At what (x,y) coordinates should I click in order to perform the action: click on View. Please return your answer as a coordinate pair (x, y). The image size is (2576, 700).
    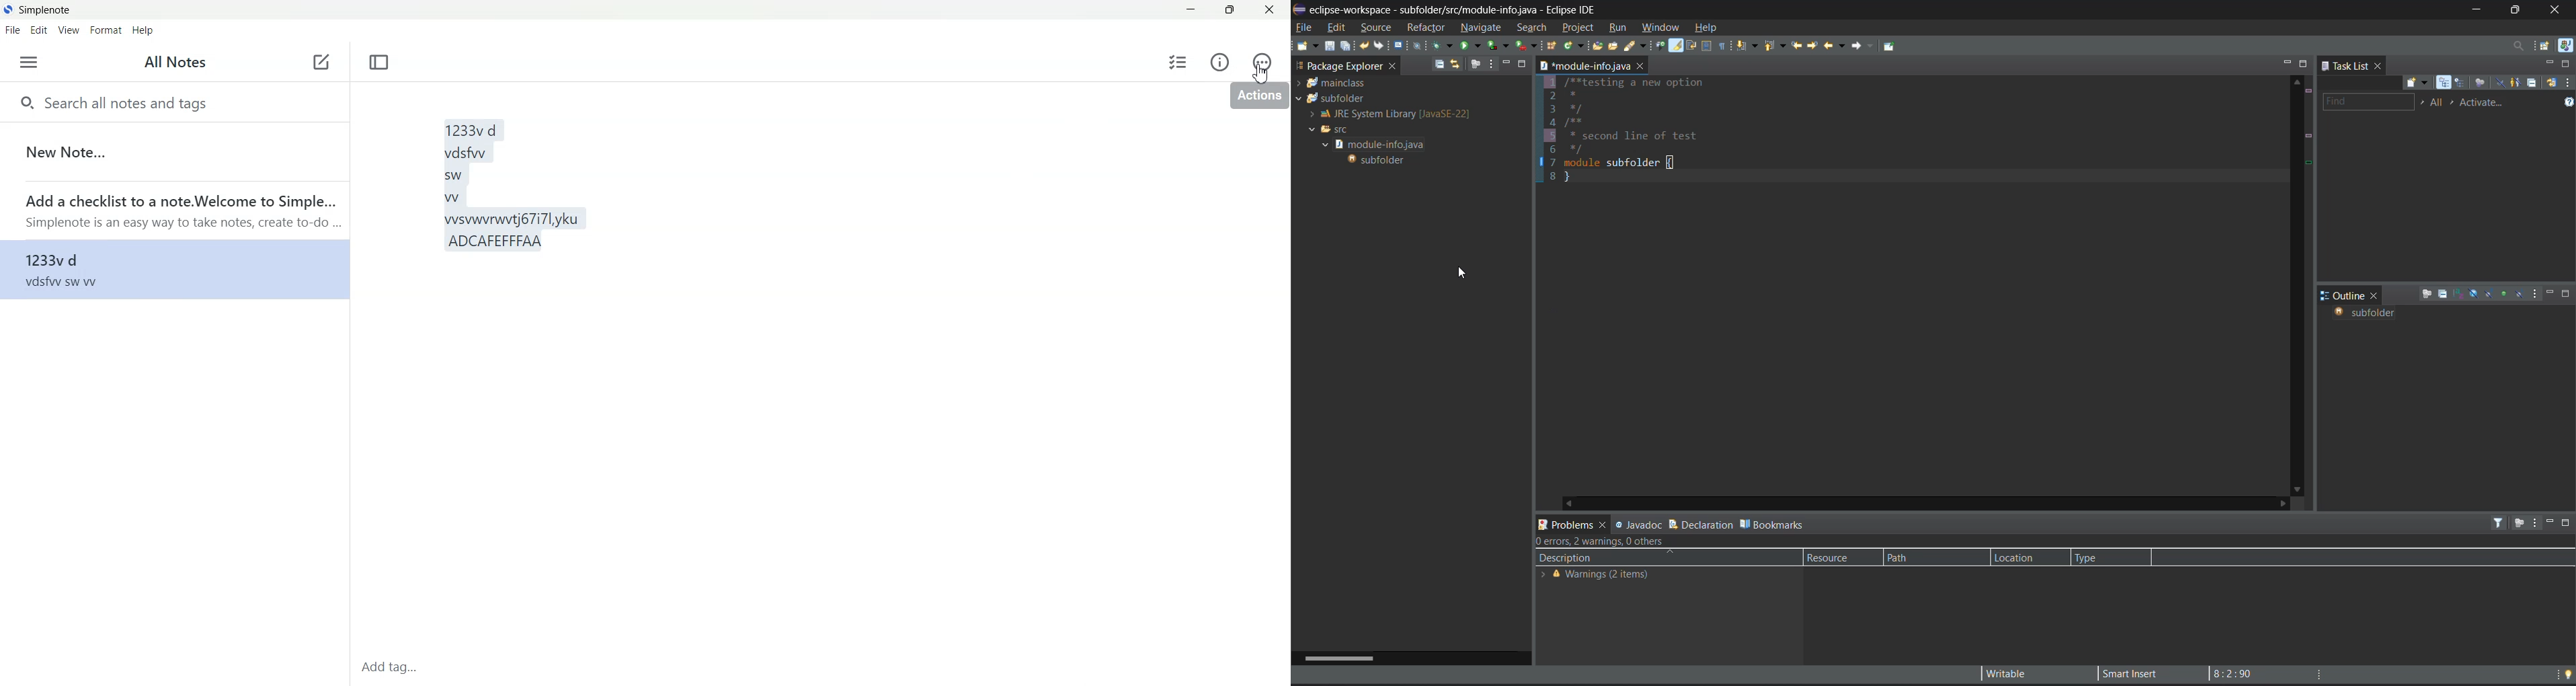
    Looking at the image, I should click on (67, 31).